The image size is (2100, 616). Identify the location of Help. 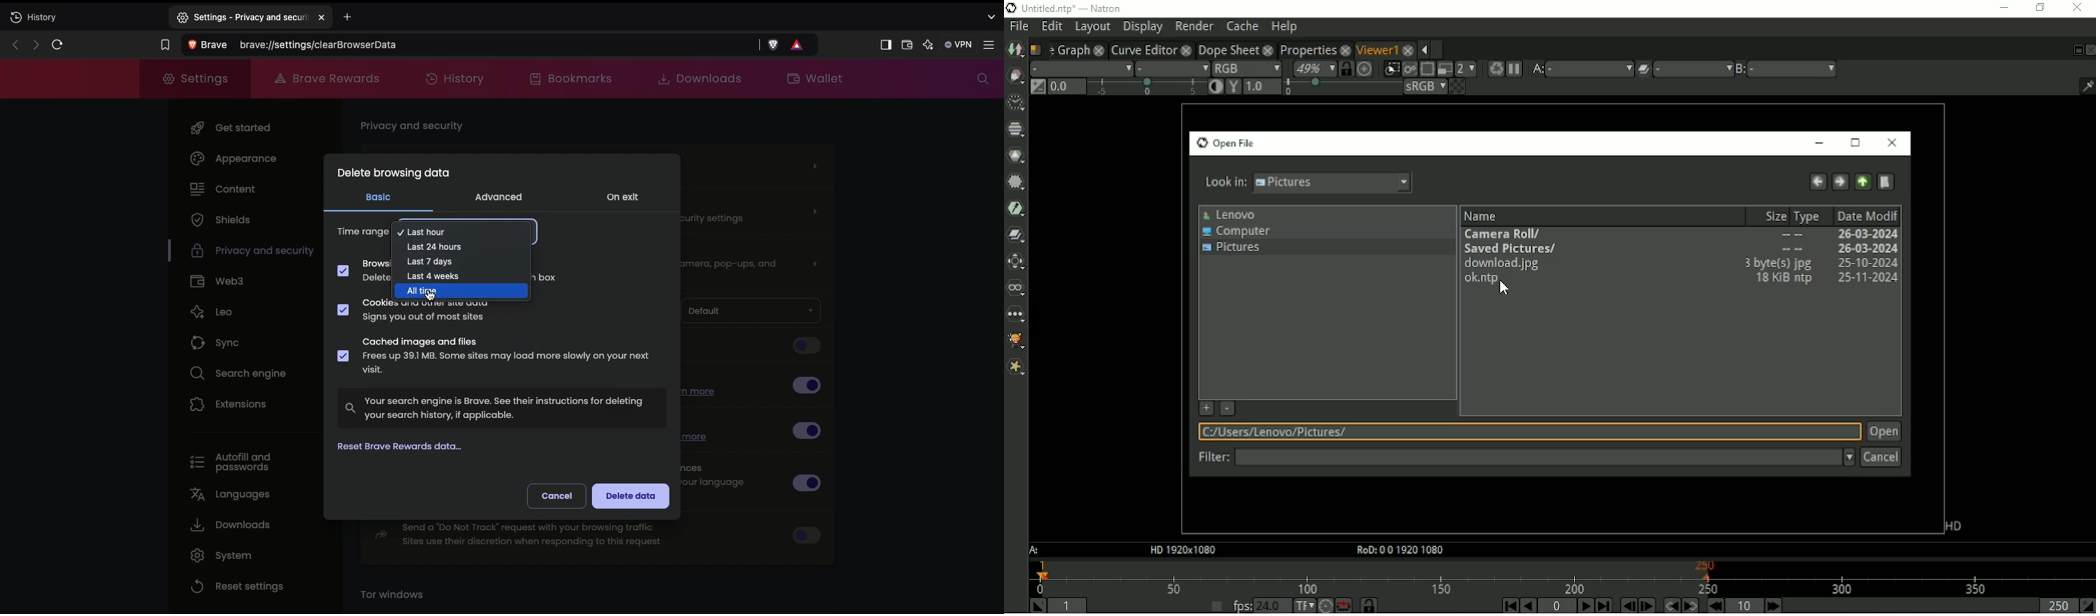
(1283, 27).